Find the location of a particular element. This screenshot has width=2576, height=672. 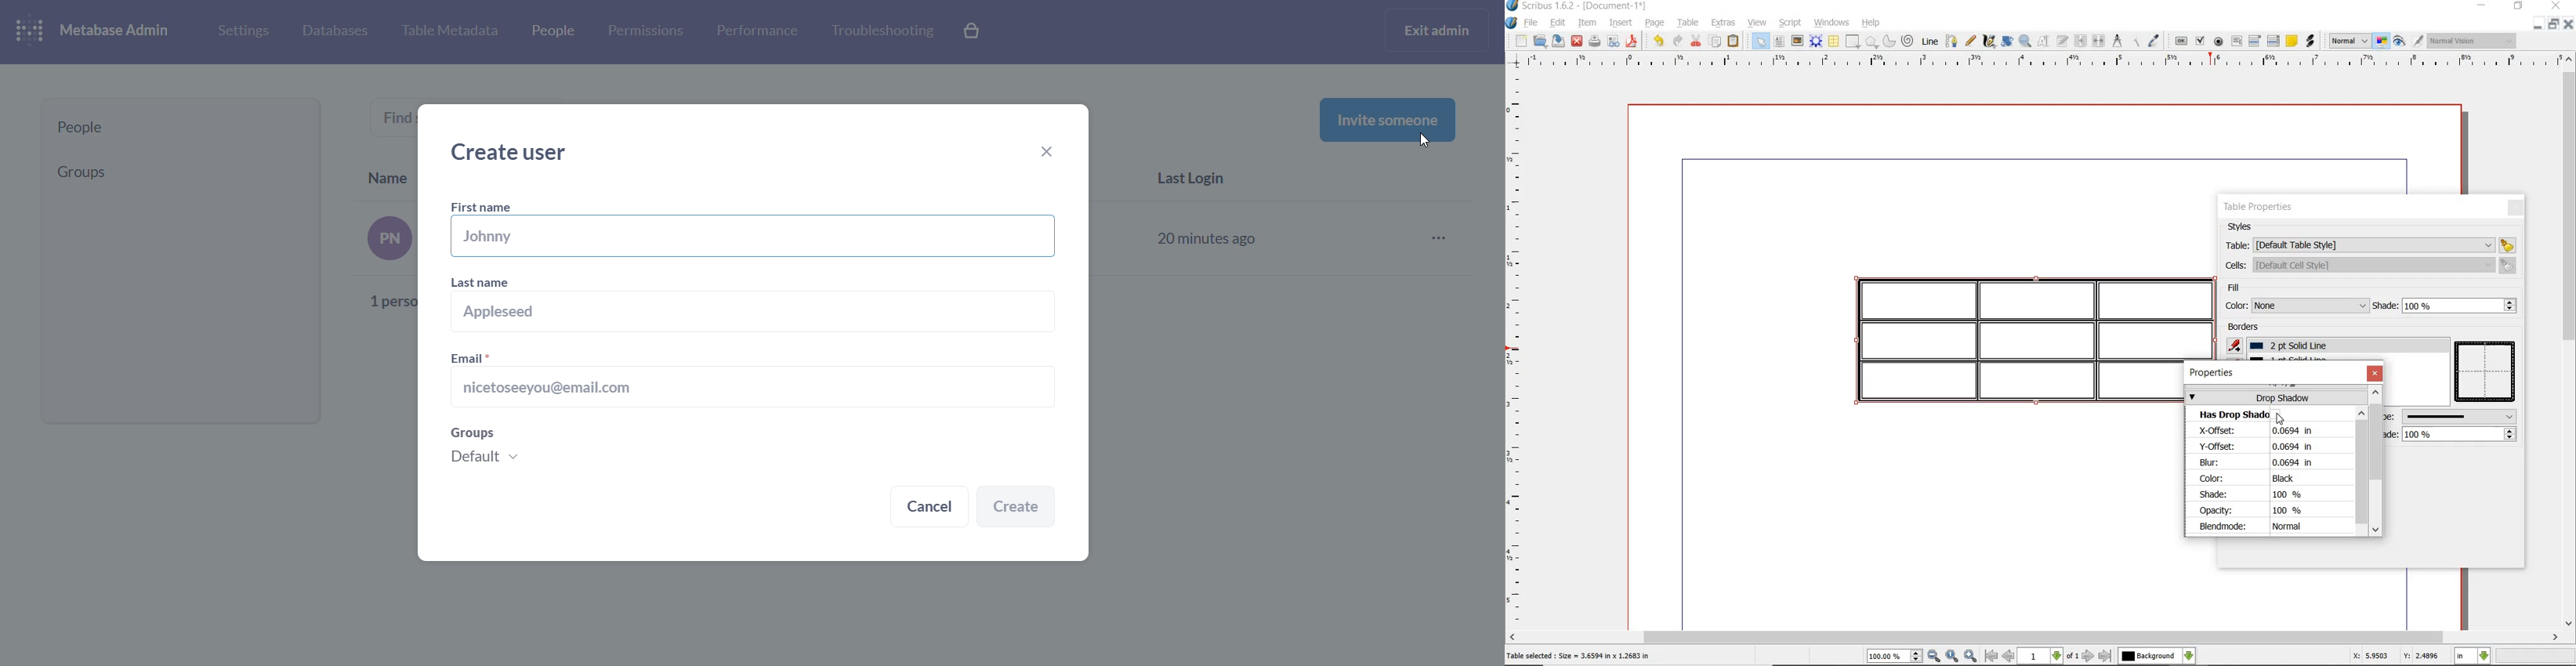

RESTORE is located at coordinates (2555, 23).